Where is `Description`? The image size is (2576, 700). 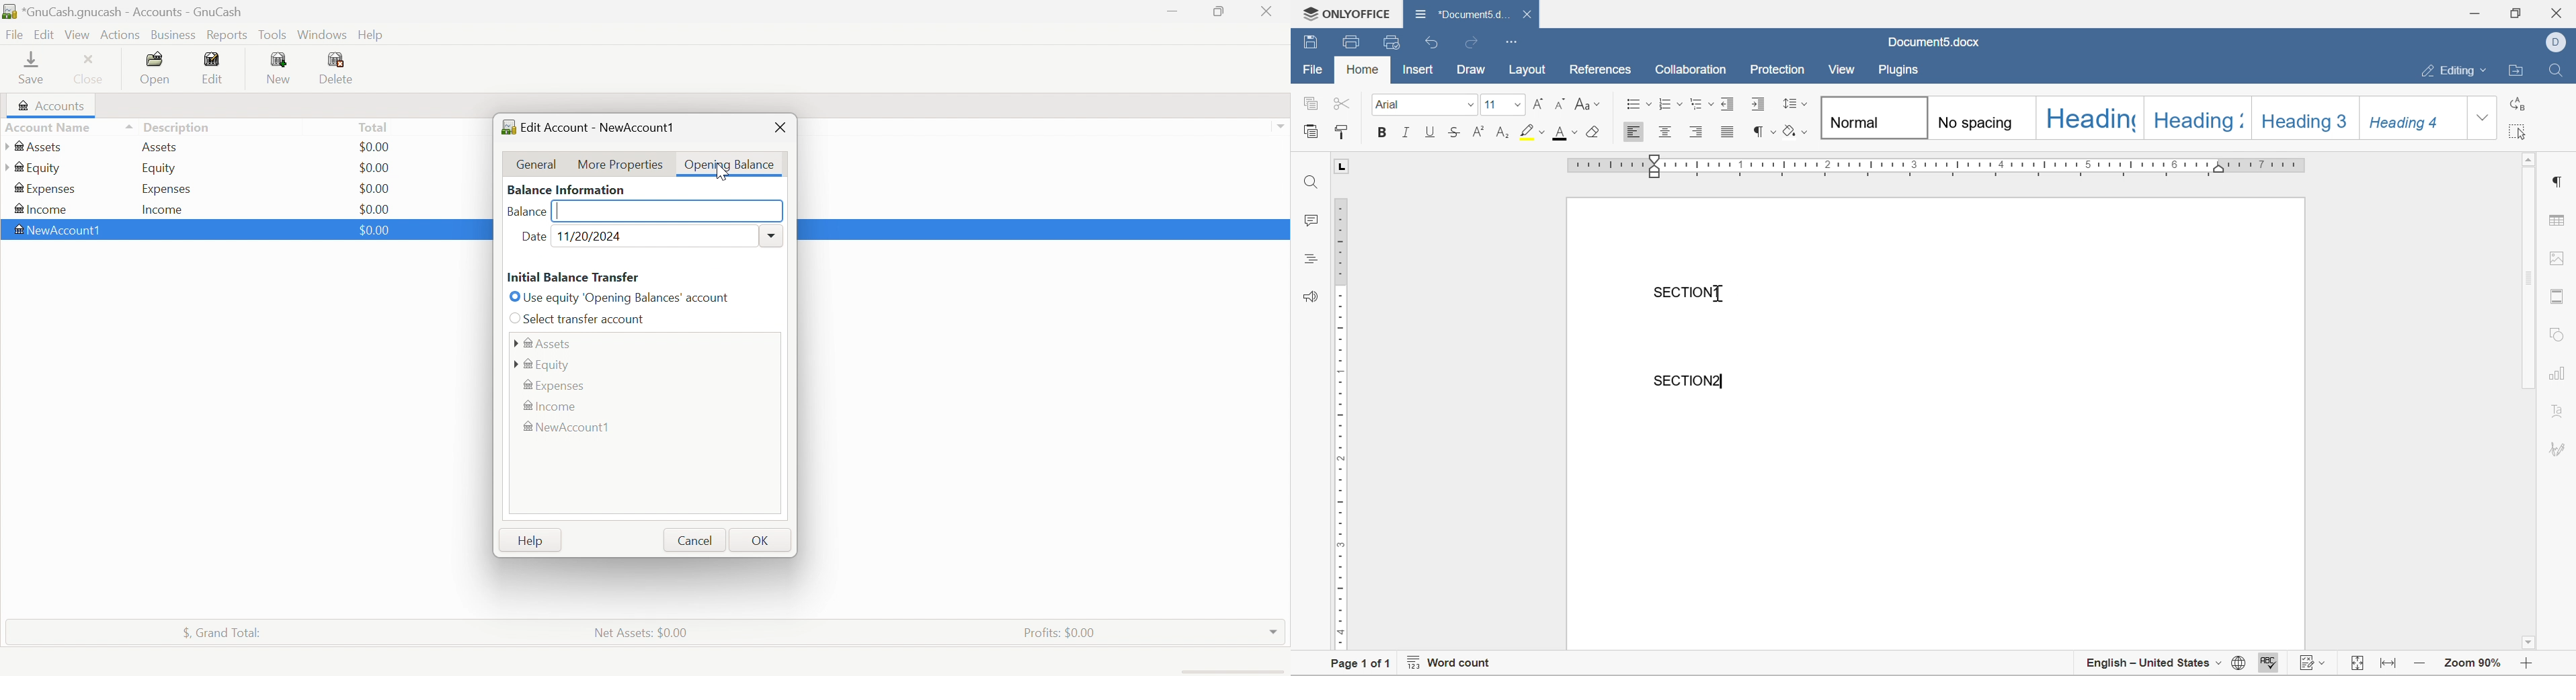
Description is located at coordinates (177, 126).